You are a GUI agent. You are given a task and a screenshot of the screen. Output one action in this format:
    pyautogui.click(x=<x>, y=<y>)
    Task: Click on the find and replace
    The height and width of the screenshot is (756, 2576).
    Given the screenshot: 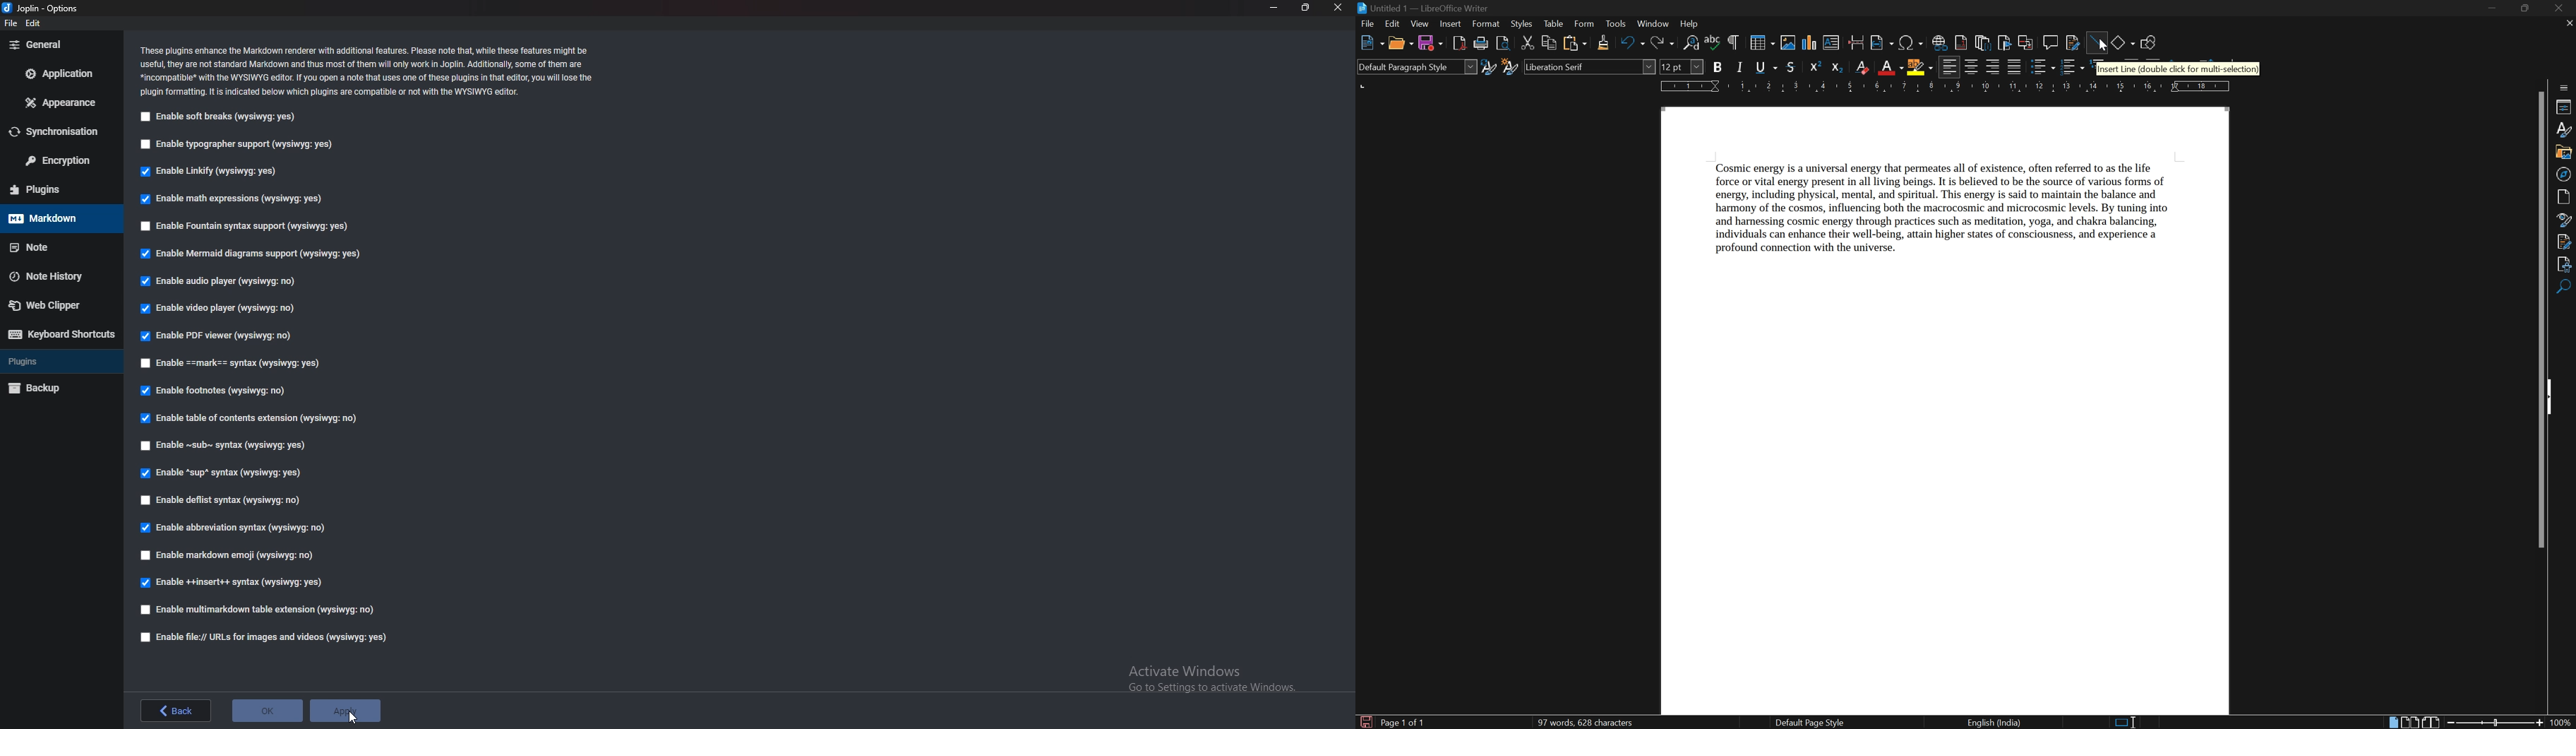 What is the action you would take?
    pyautogui.click(x=1691, y=44)
    